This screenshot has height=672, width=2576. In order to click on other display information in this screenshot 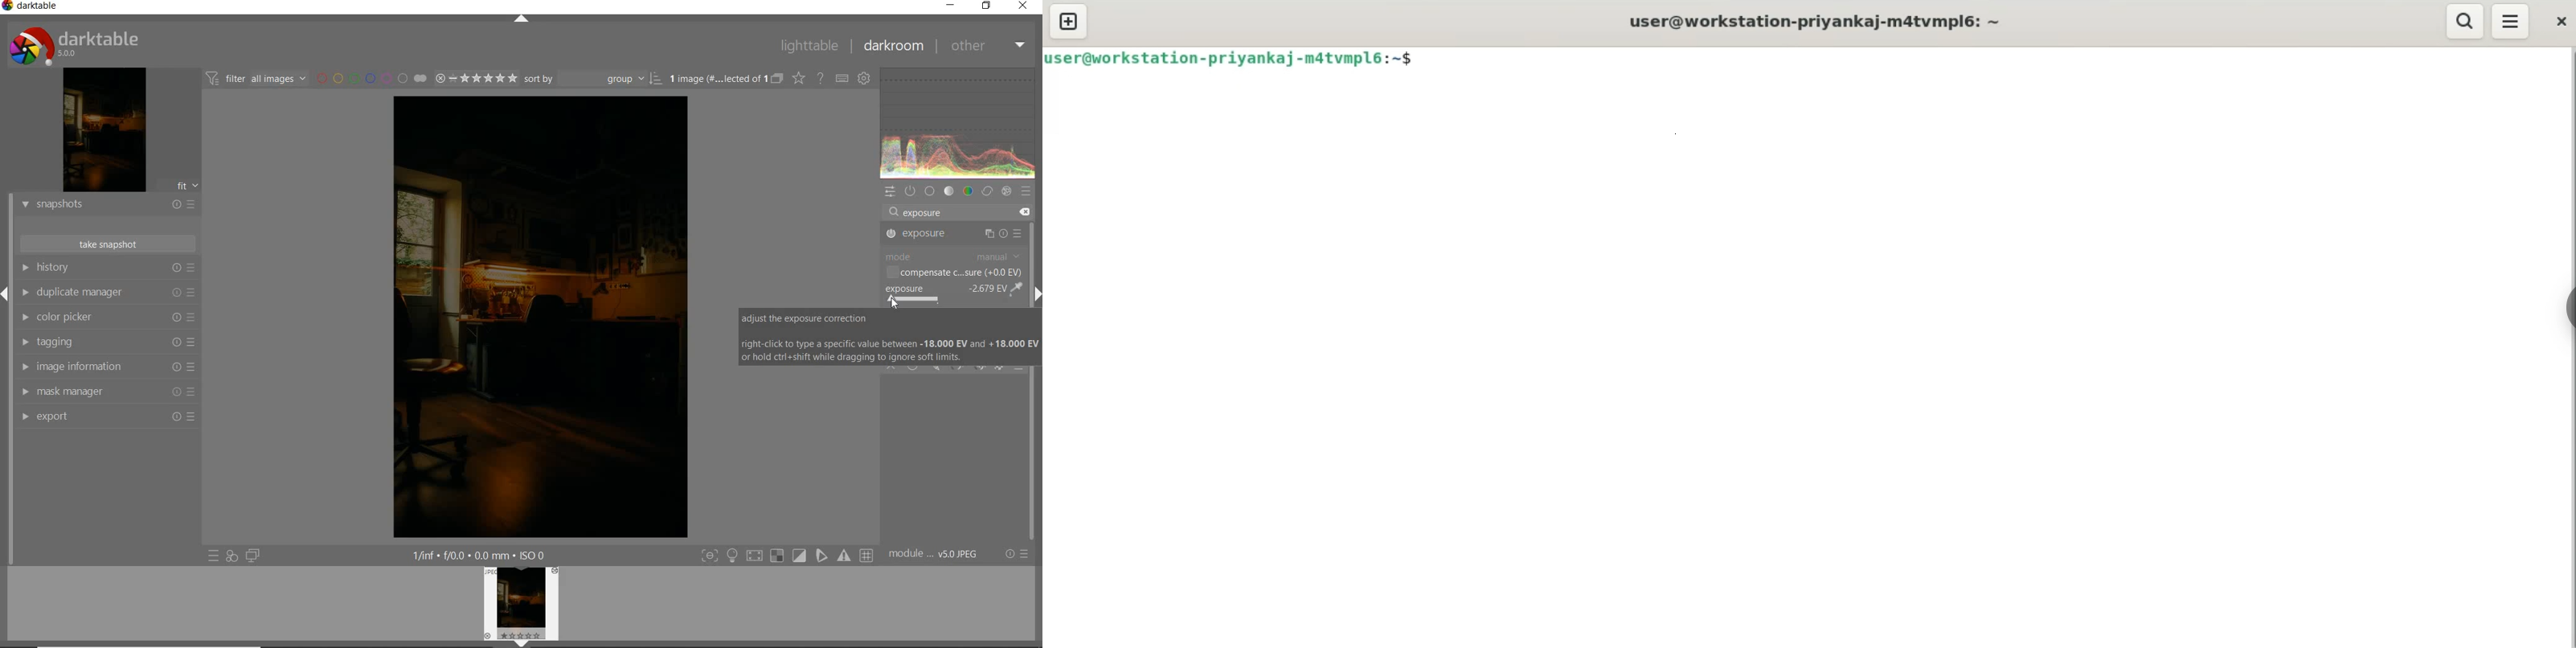, I will do `click(478, 556)`.